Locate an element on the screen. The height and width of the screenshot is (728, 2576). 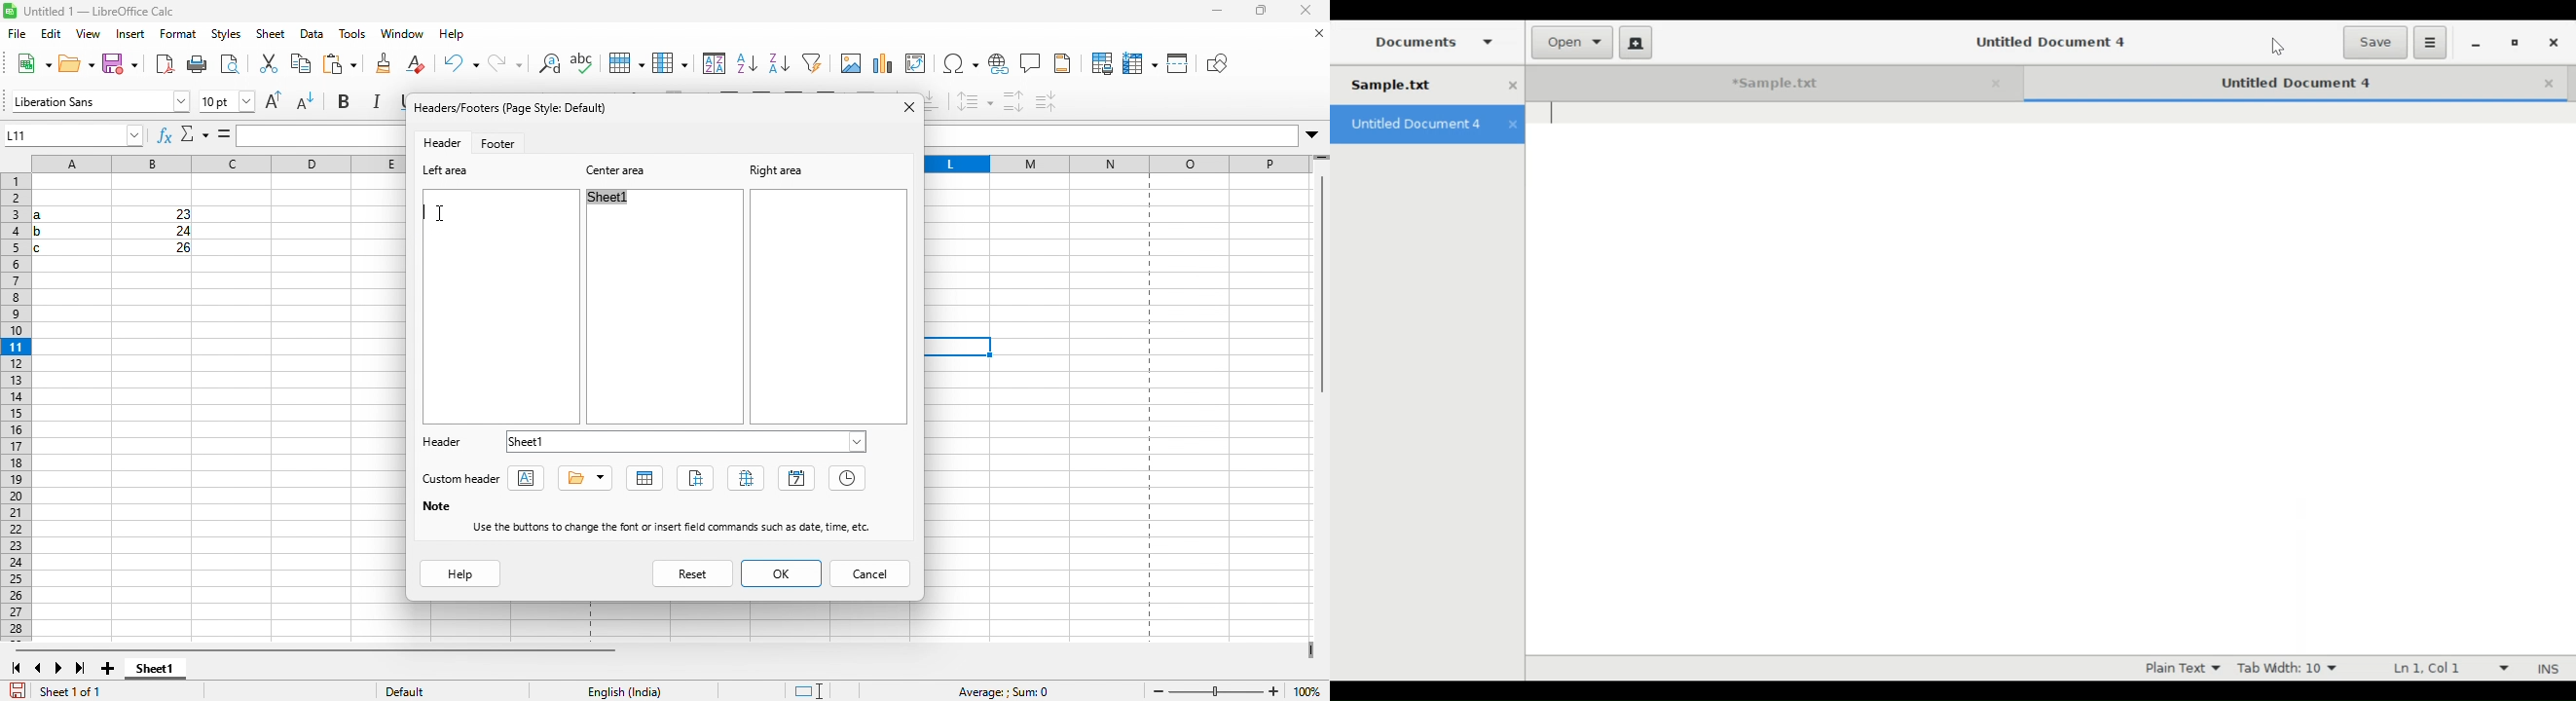
formula is located at coordinates (227, 135).